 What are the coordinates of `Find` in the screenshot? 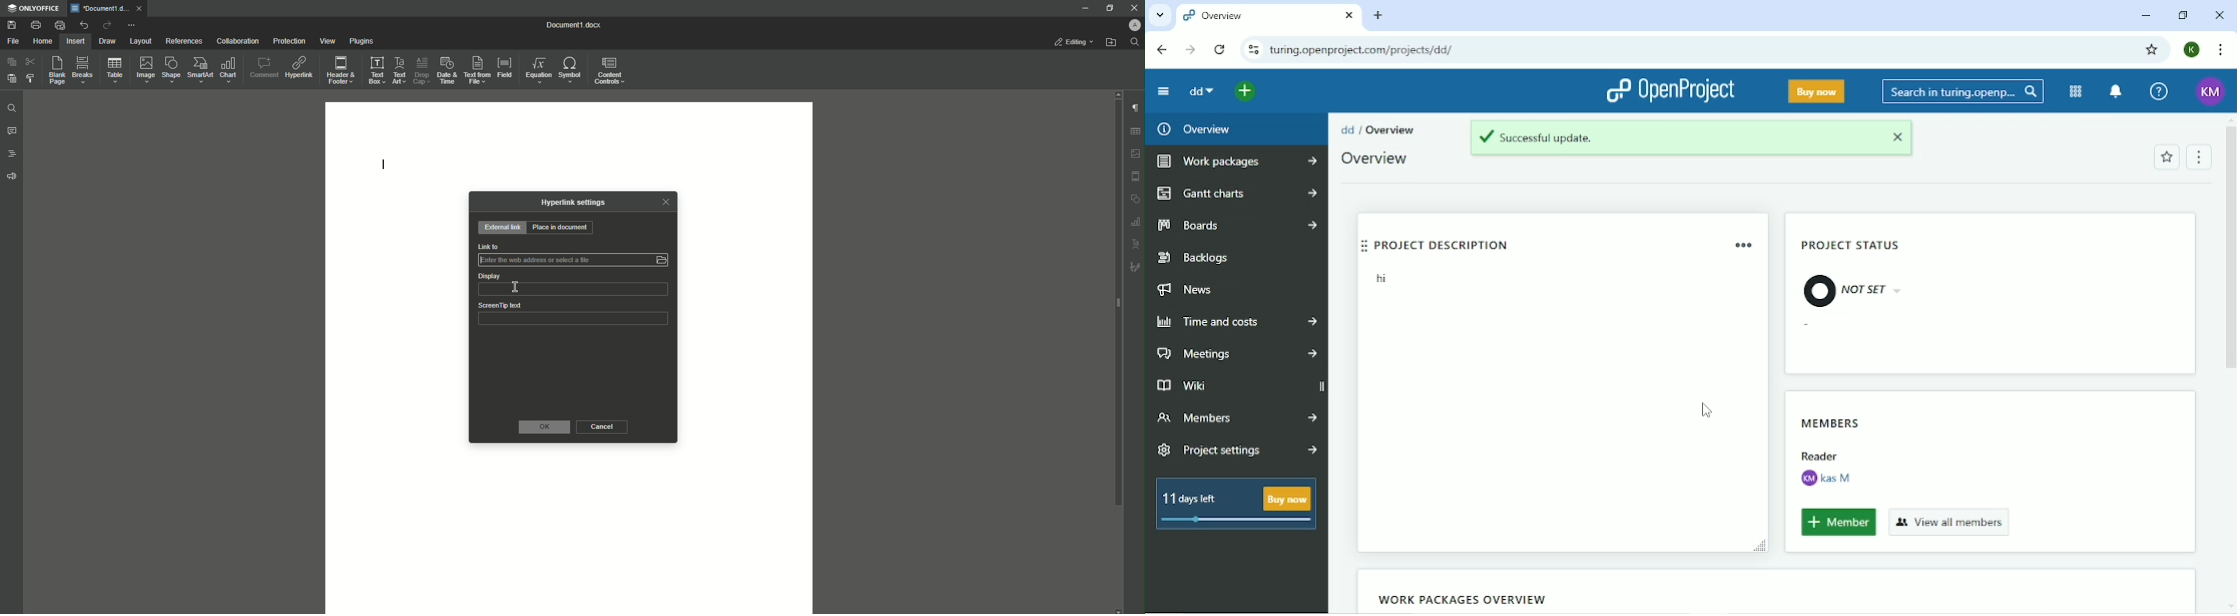 It's located at (12, 108).